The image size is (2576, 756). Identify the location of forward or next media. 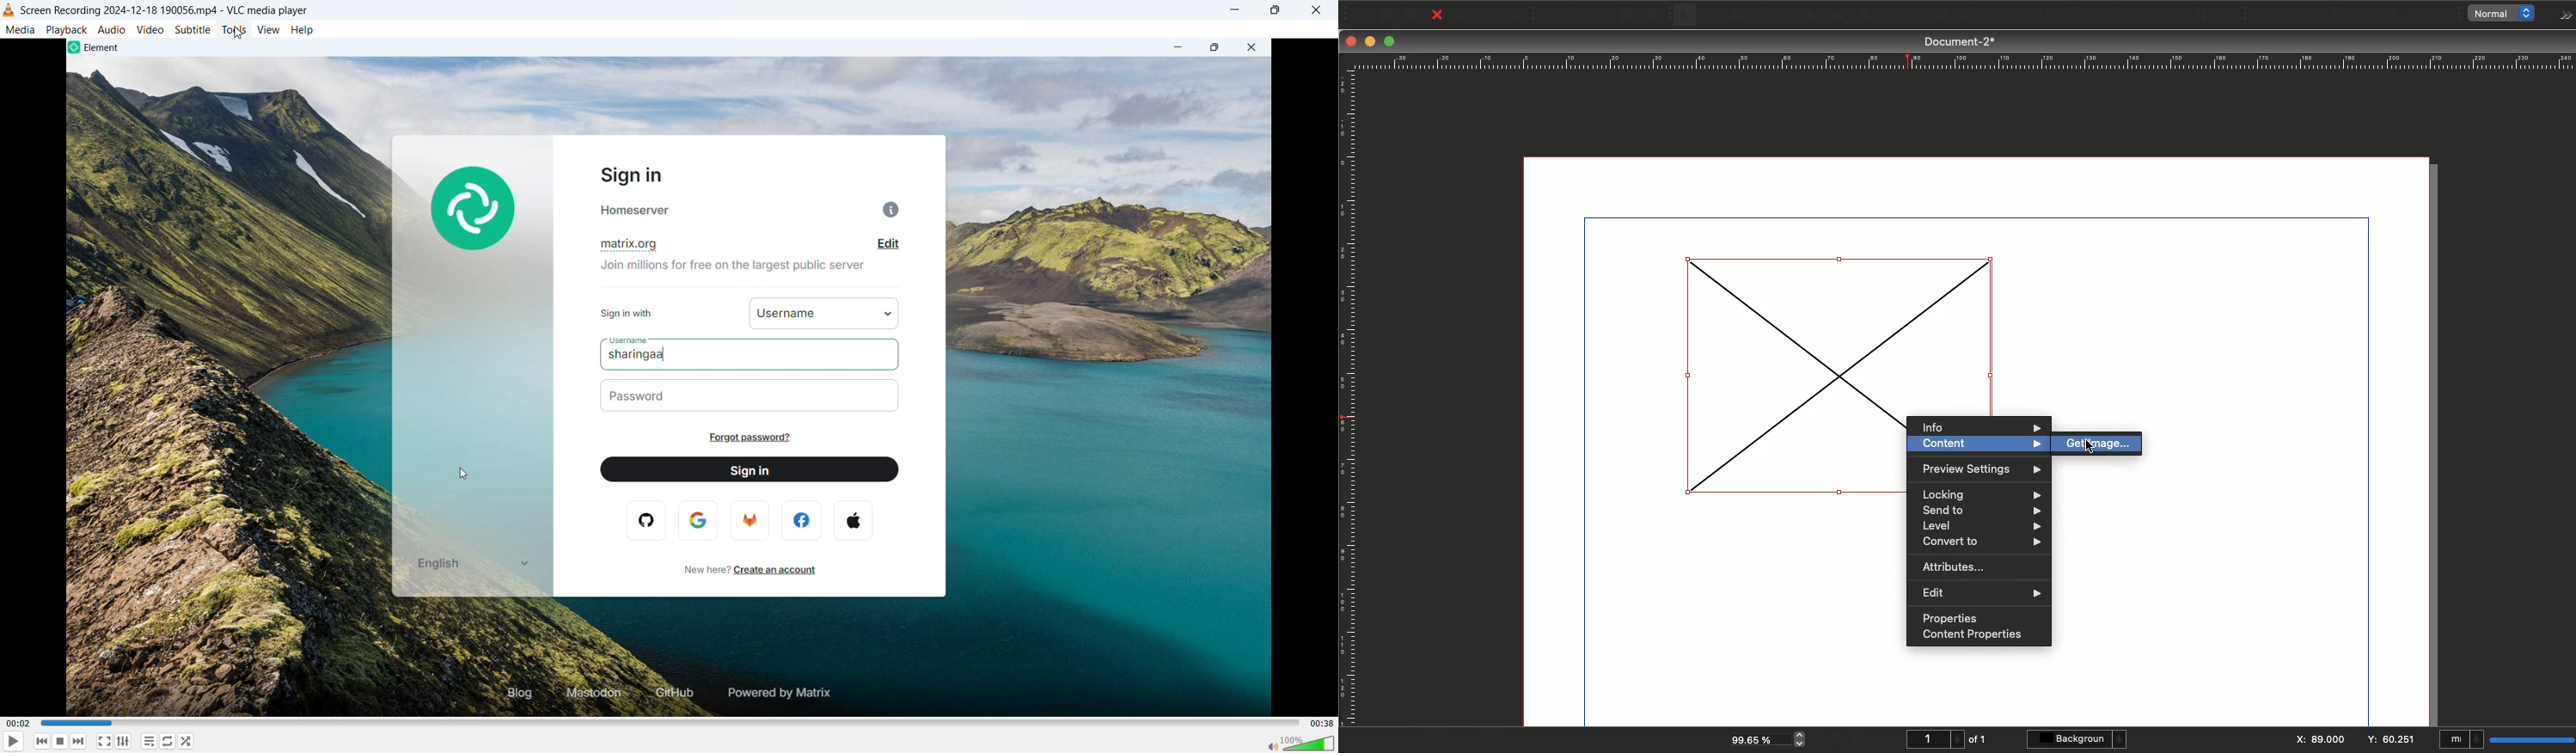
(79, 741).